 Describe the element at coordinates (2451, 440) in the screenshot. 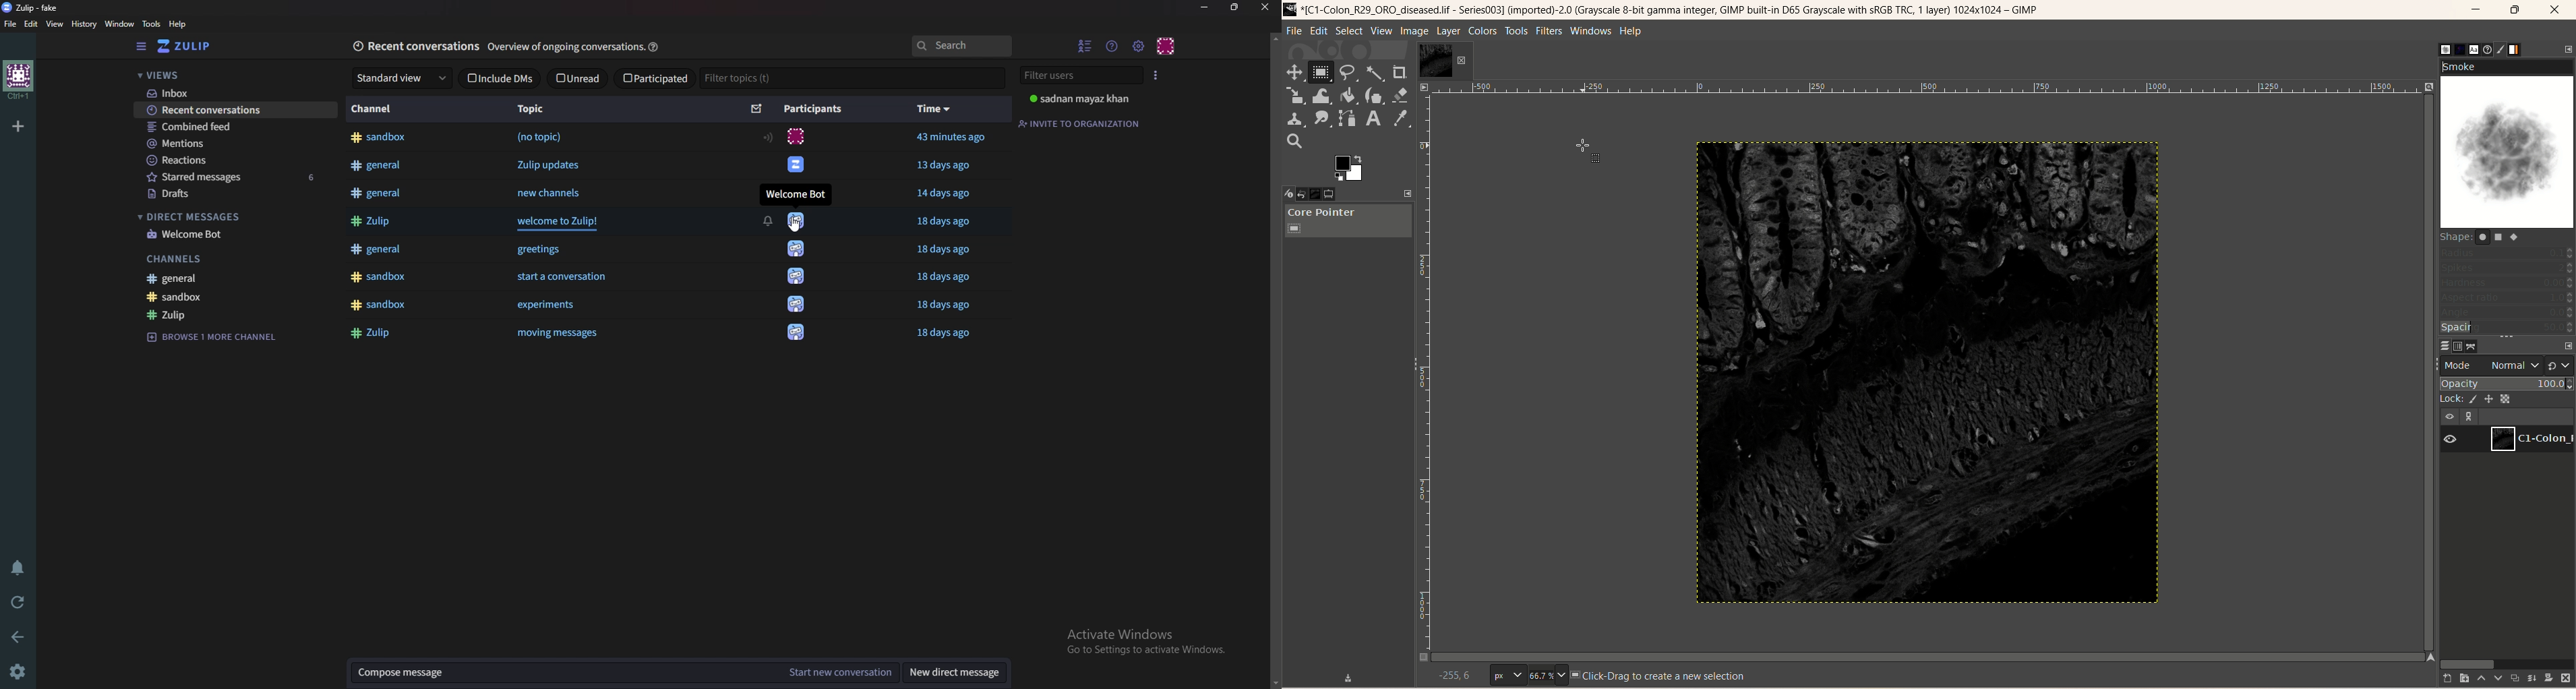

I see `visibility` at that location.